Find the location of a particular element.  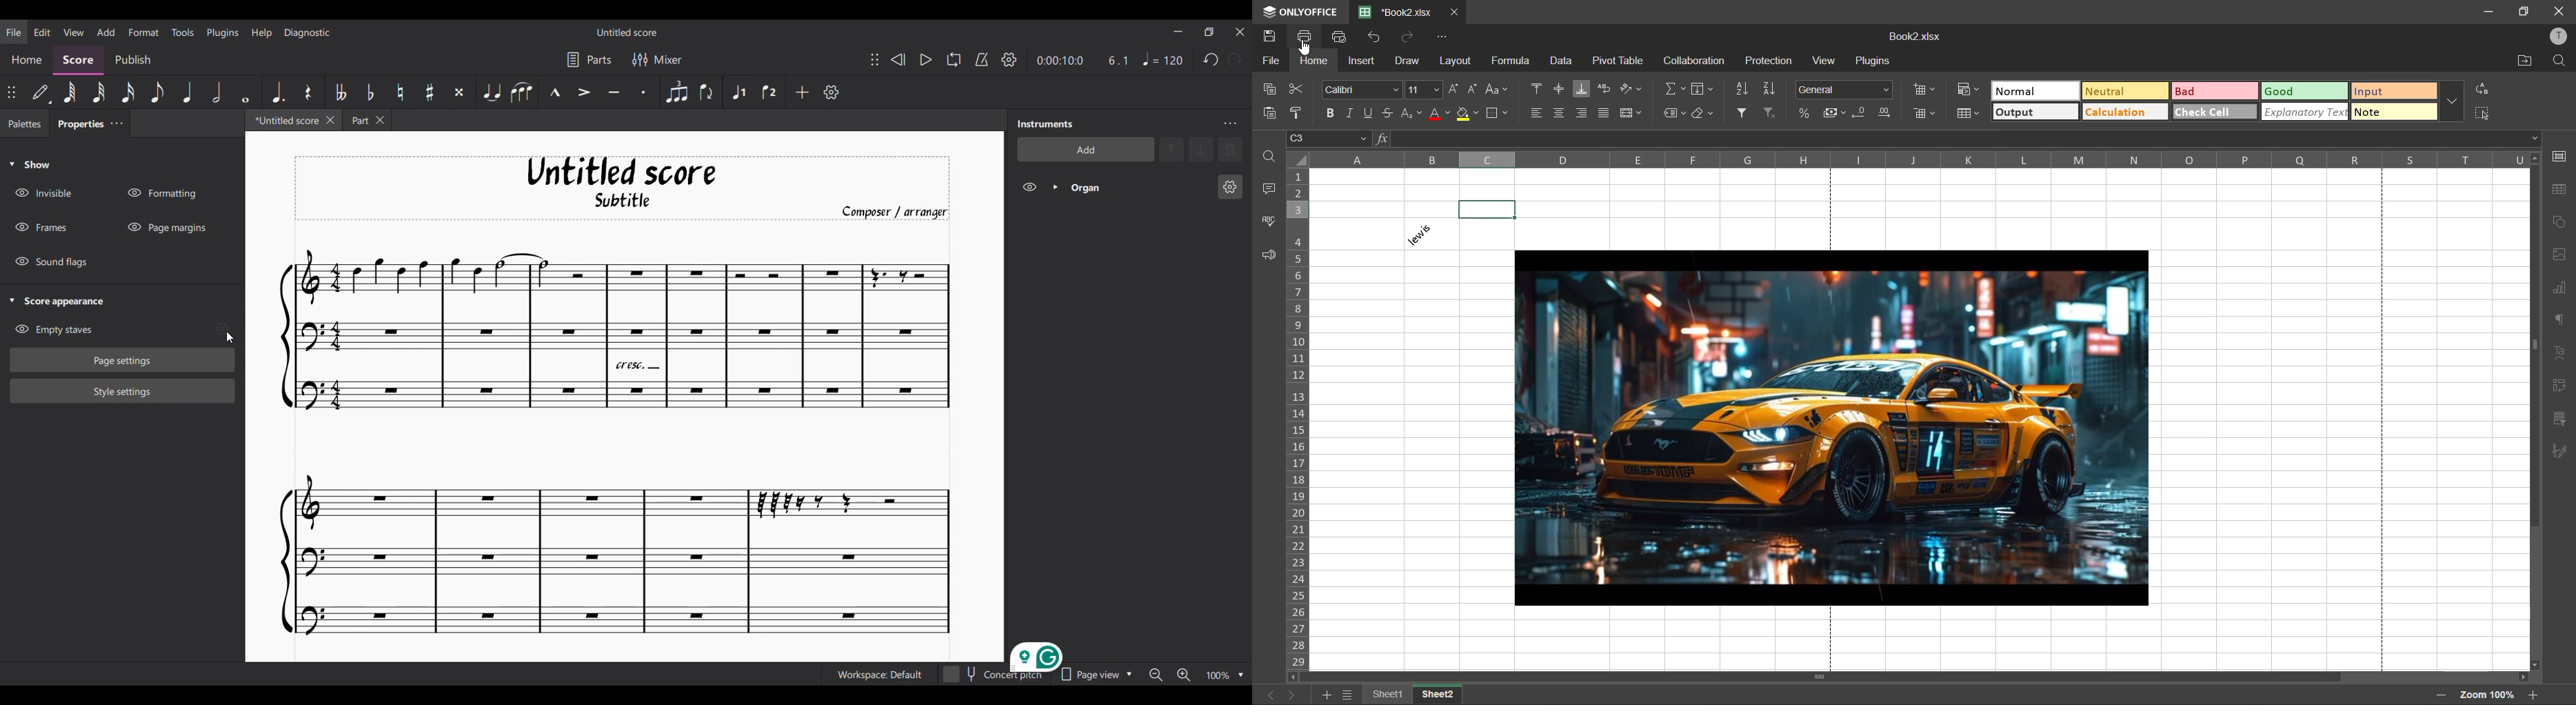

Rewind is located at coordinates (898, 59).